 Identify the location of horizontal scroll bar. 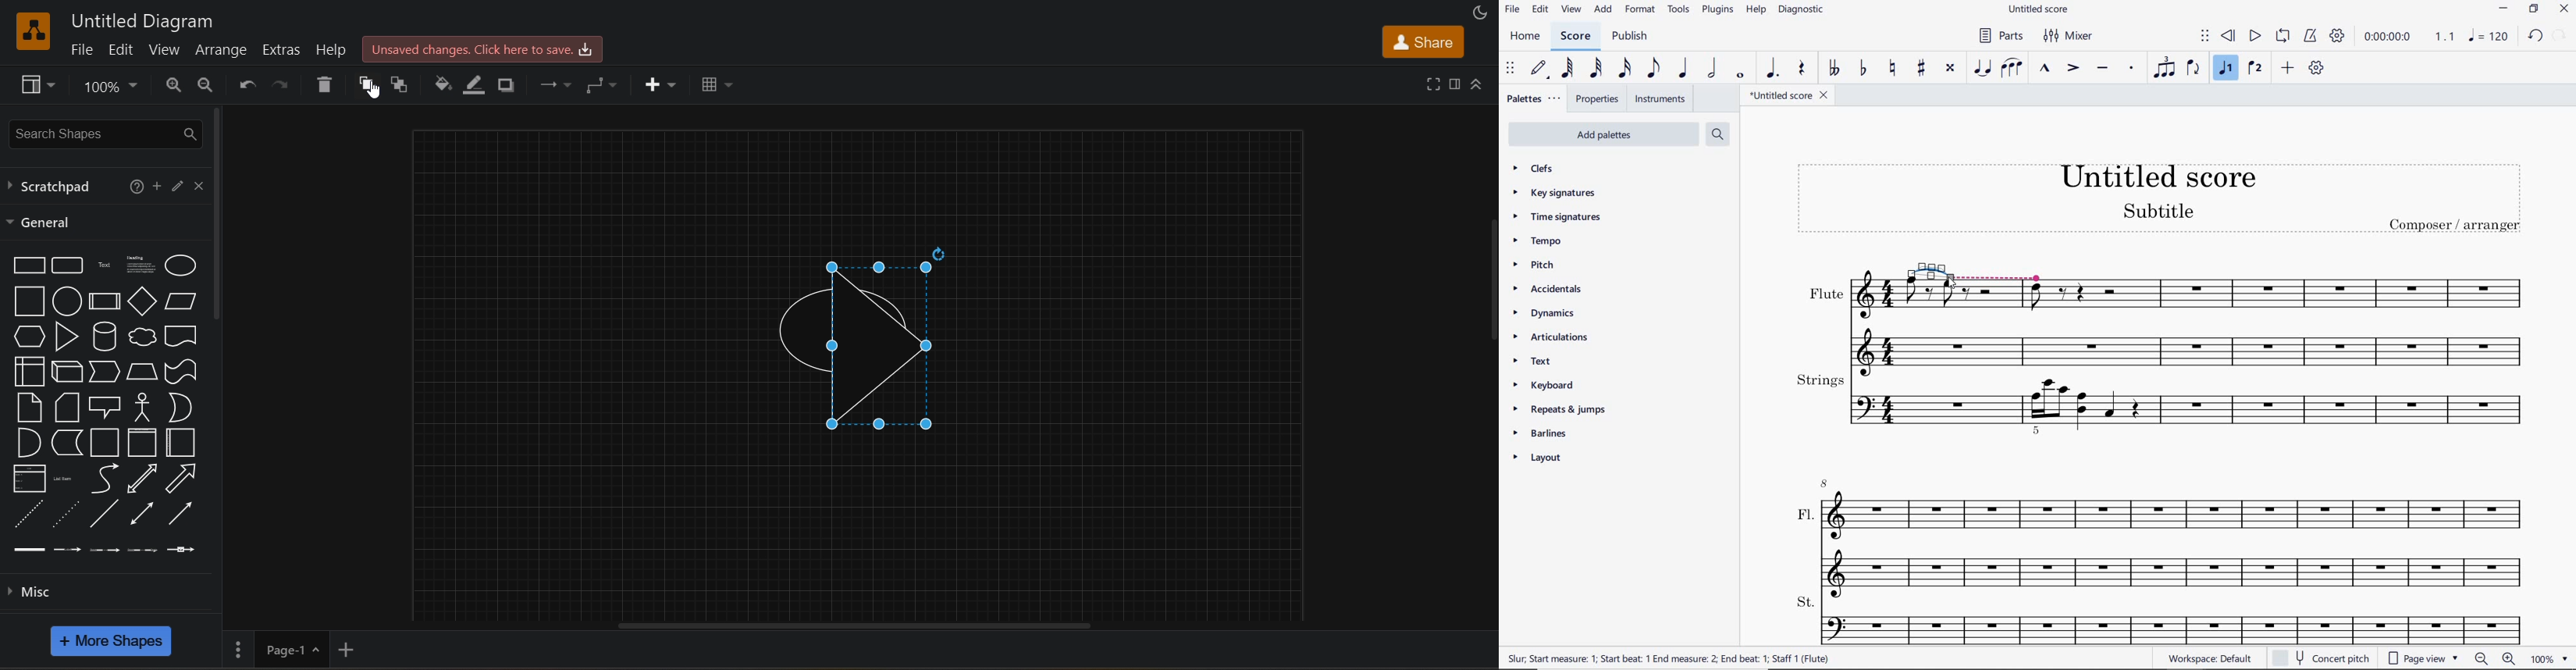
(865, 625).